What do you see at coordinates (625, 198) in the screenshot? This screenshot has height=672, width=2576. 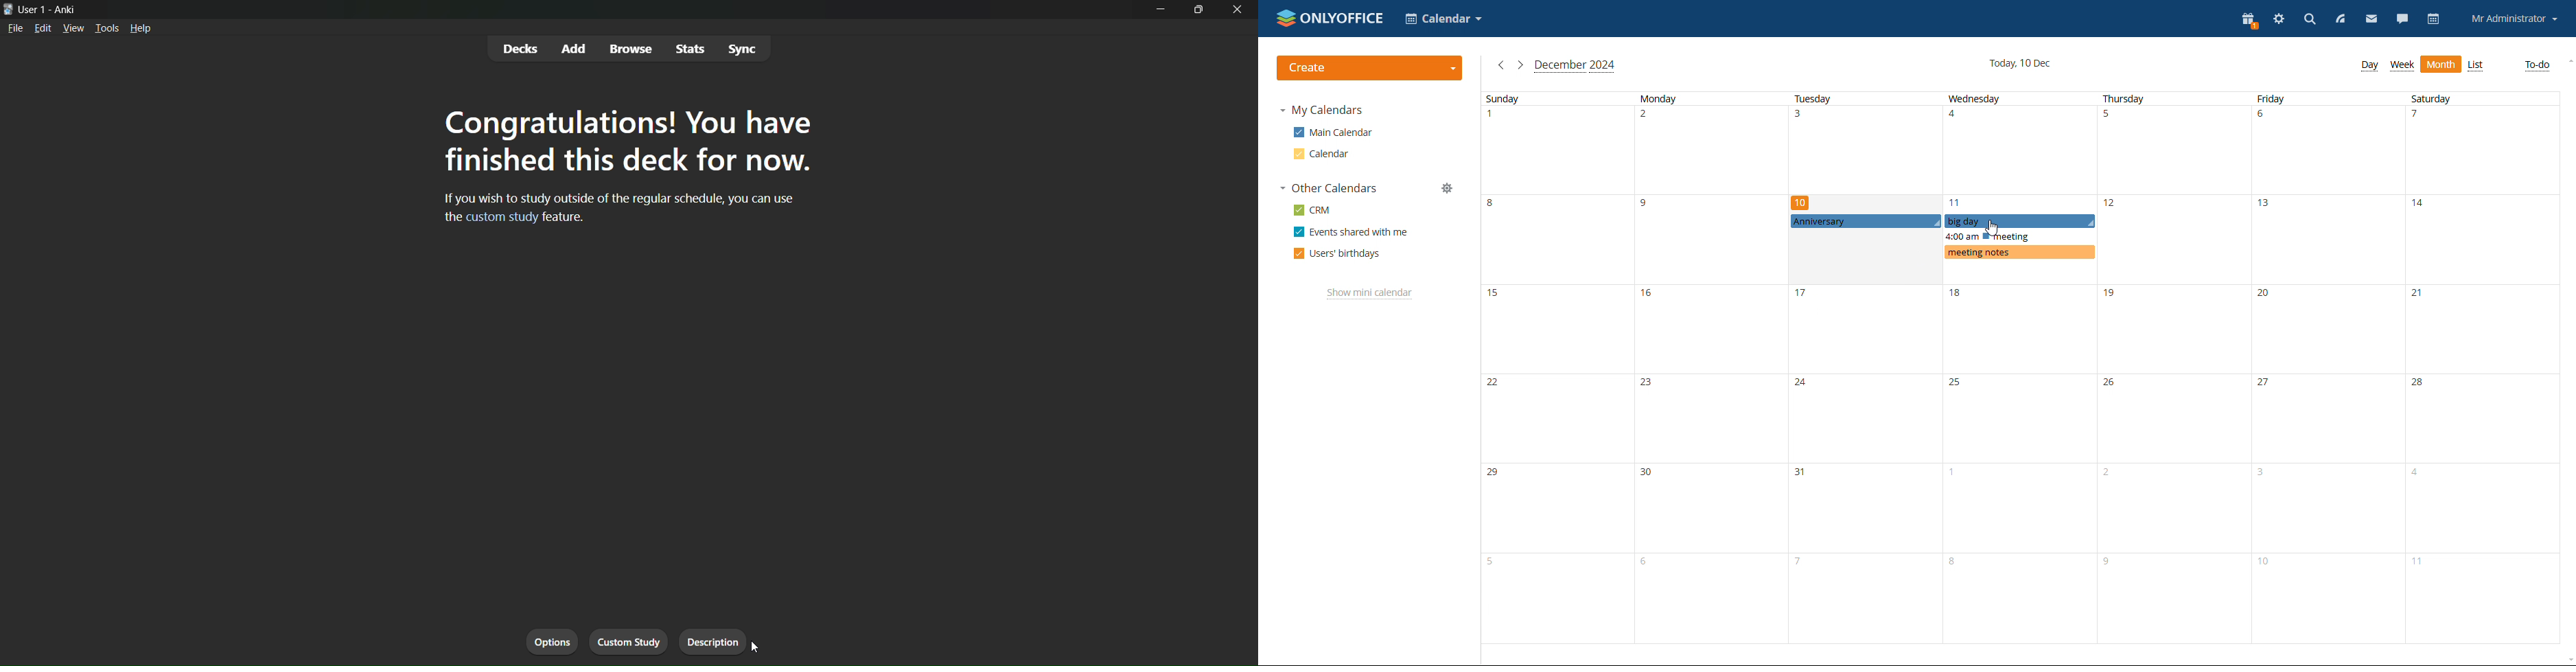 I see `If you wish to study outside of the regular schedule, you can use` at bounding box center [625, 198].